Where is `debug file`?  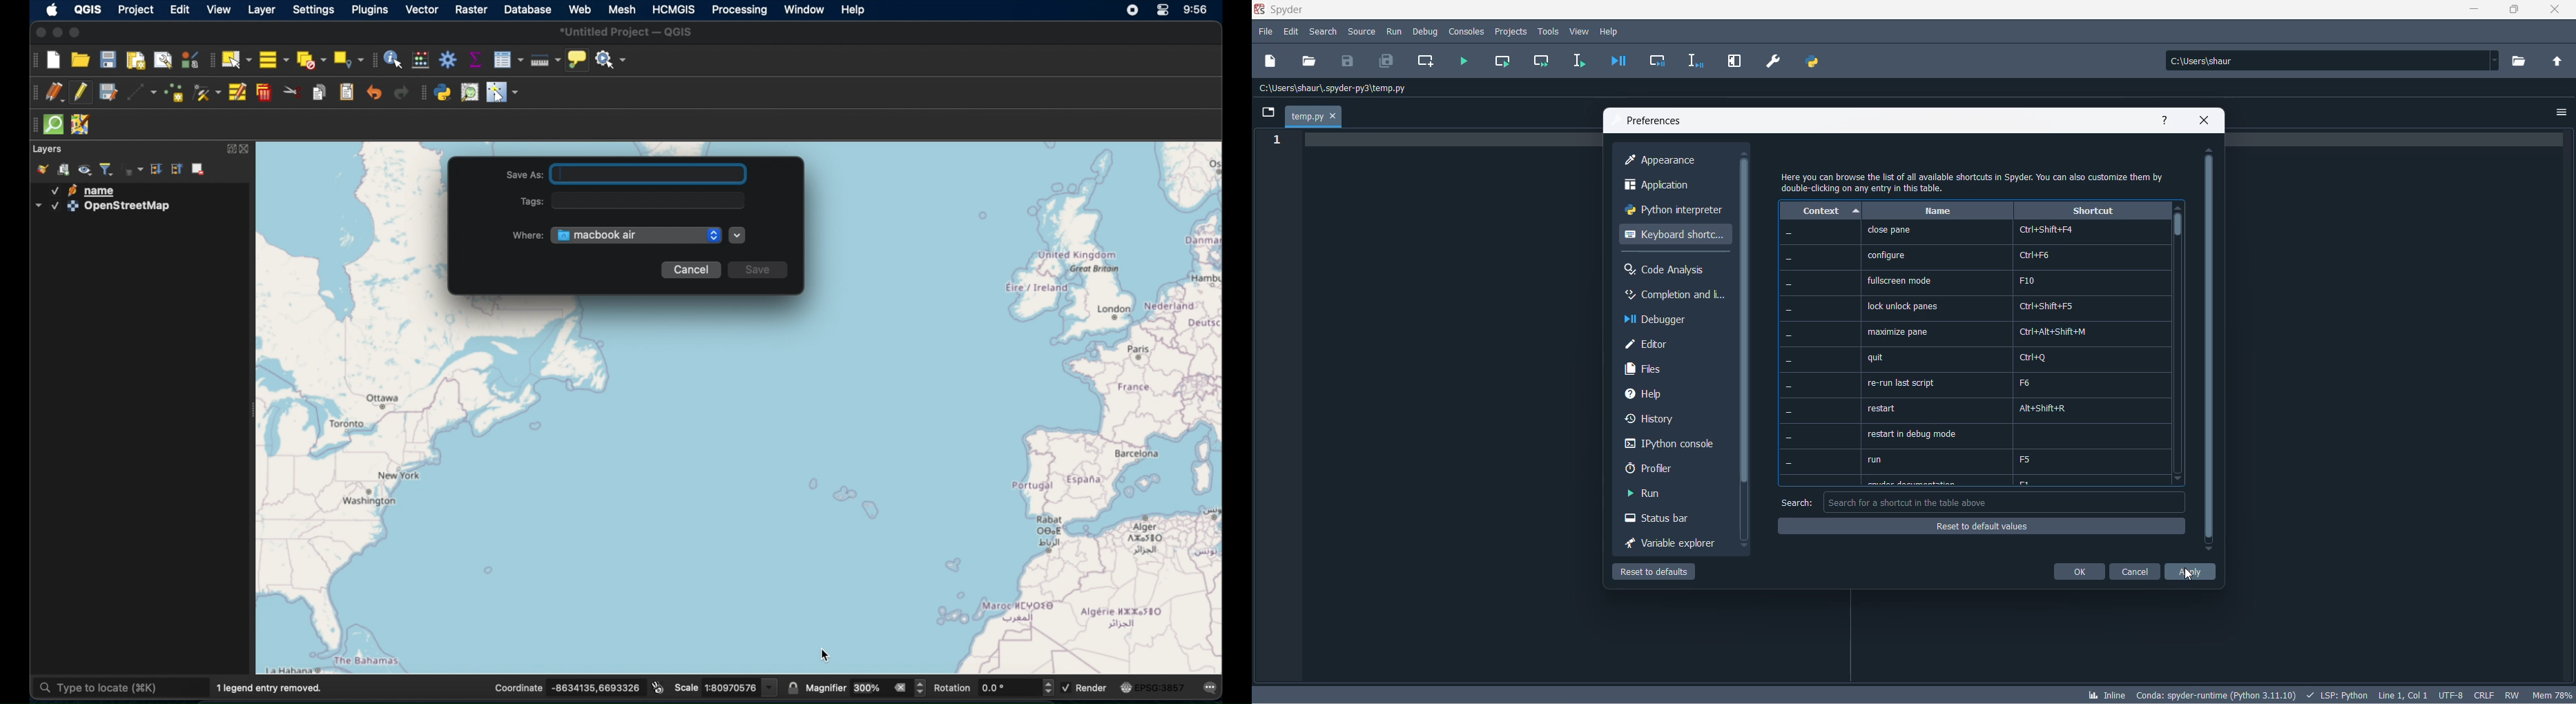
debug file is located at coordinates (1616, 62).